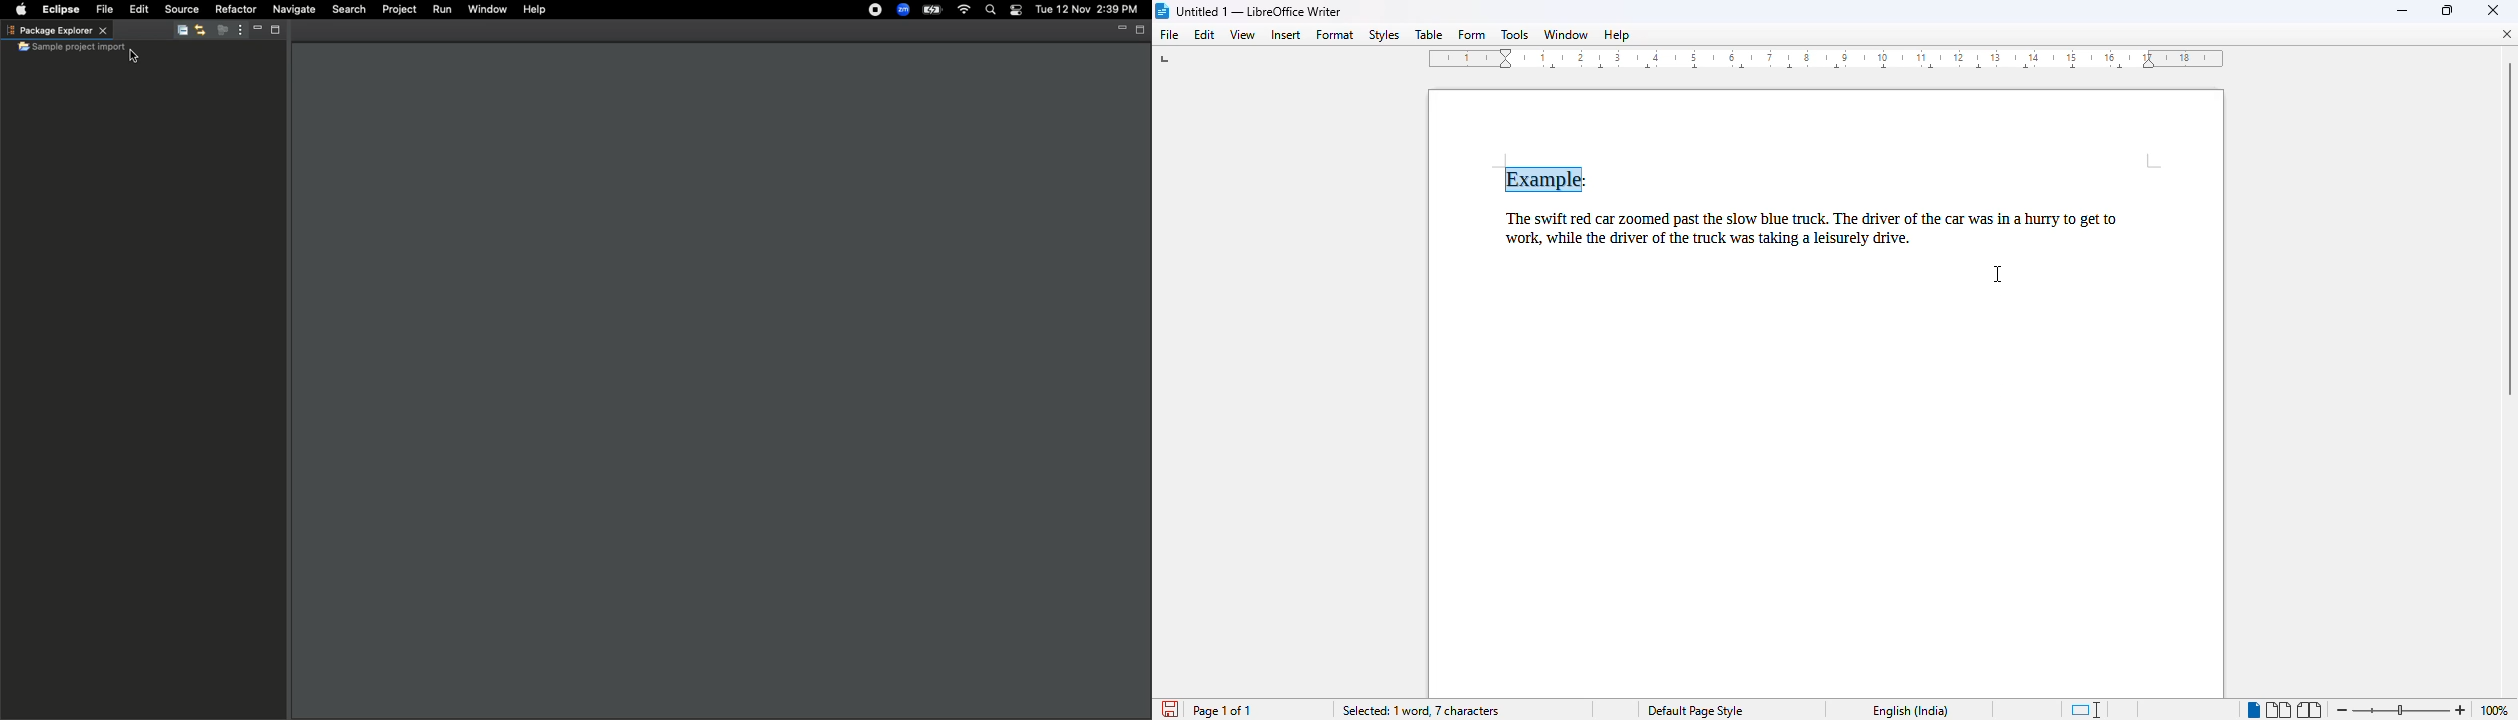 This screenshot has width=2520, height=728. What do you see at coordinates (1515, 34) in the screenshot?
I see `tools` at bounding box center [1515, 34].